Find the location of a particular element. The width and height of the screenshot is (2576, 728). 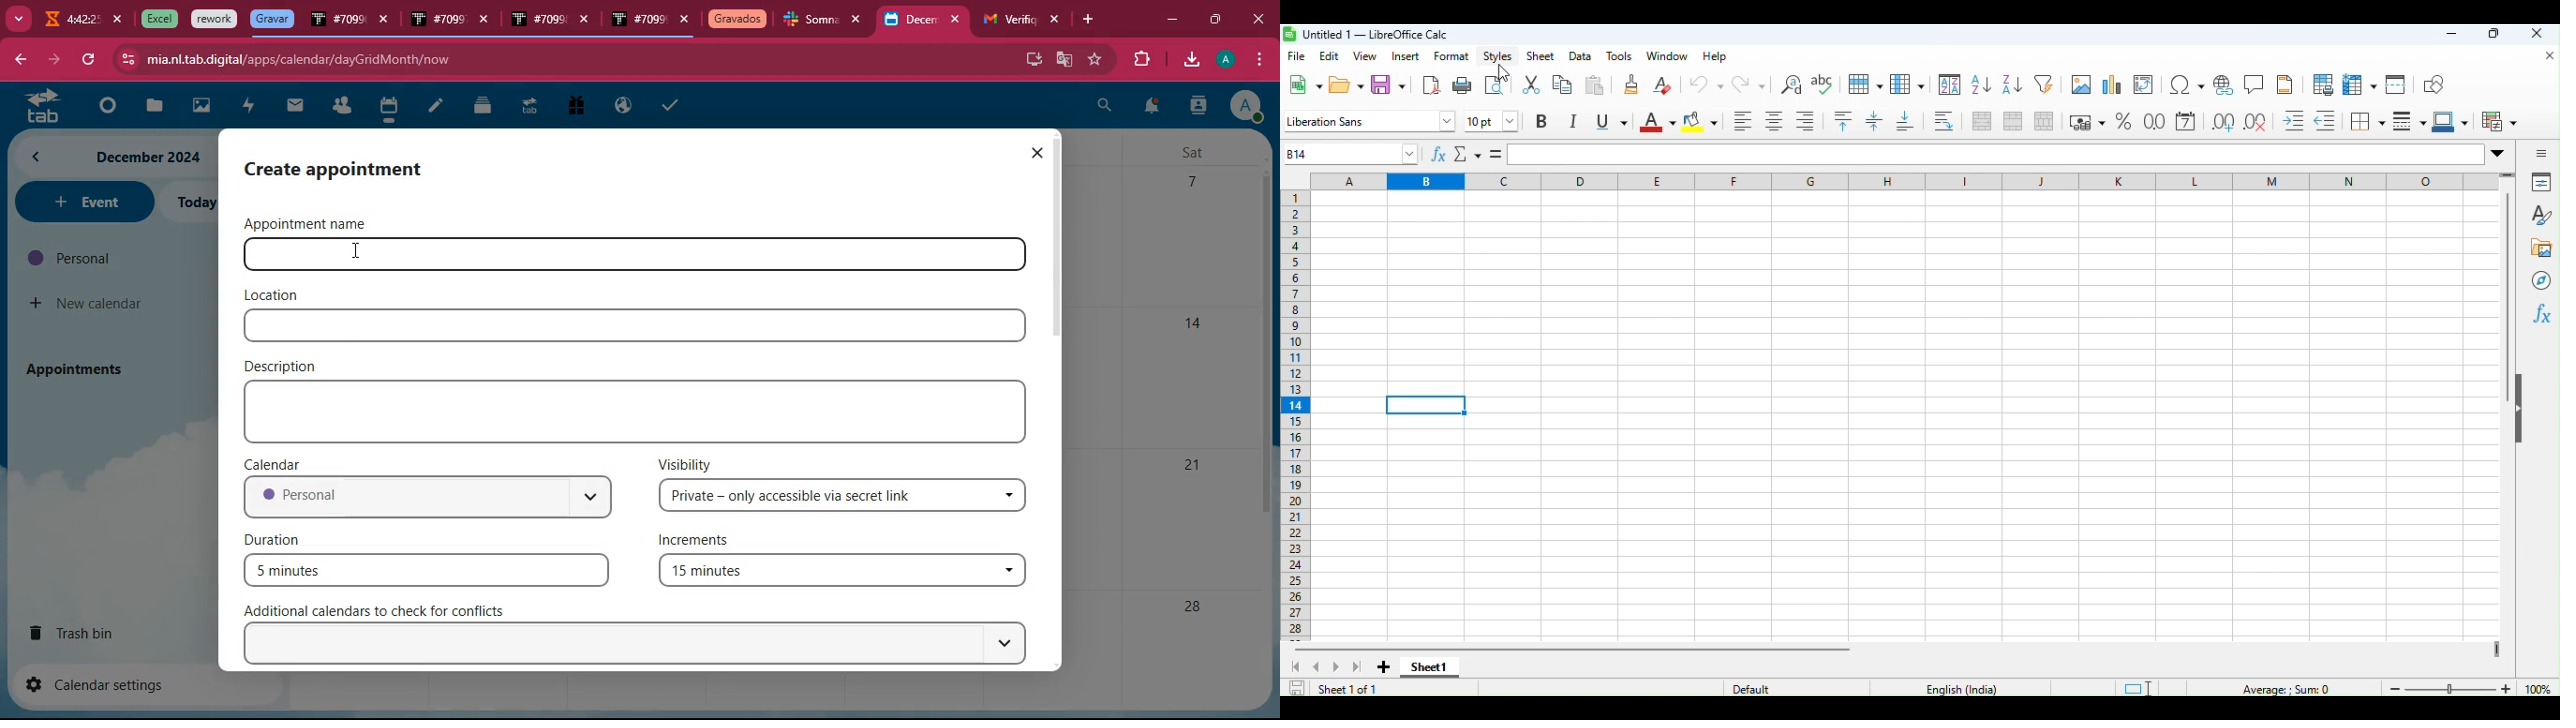

Merging is located at coordinates (2013, 119).